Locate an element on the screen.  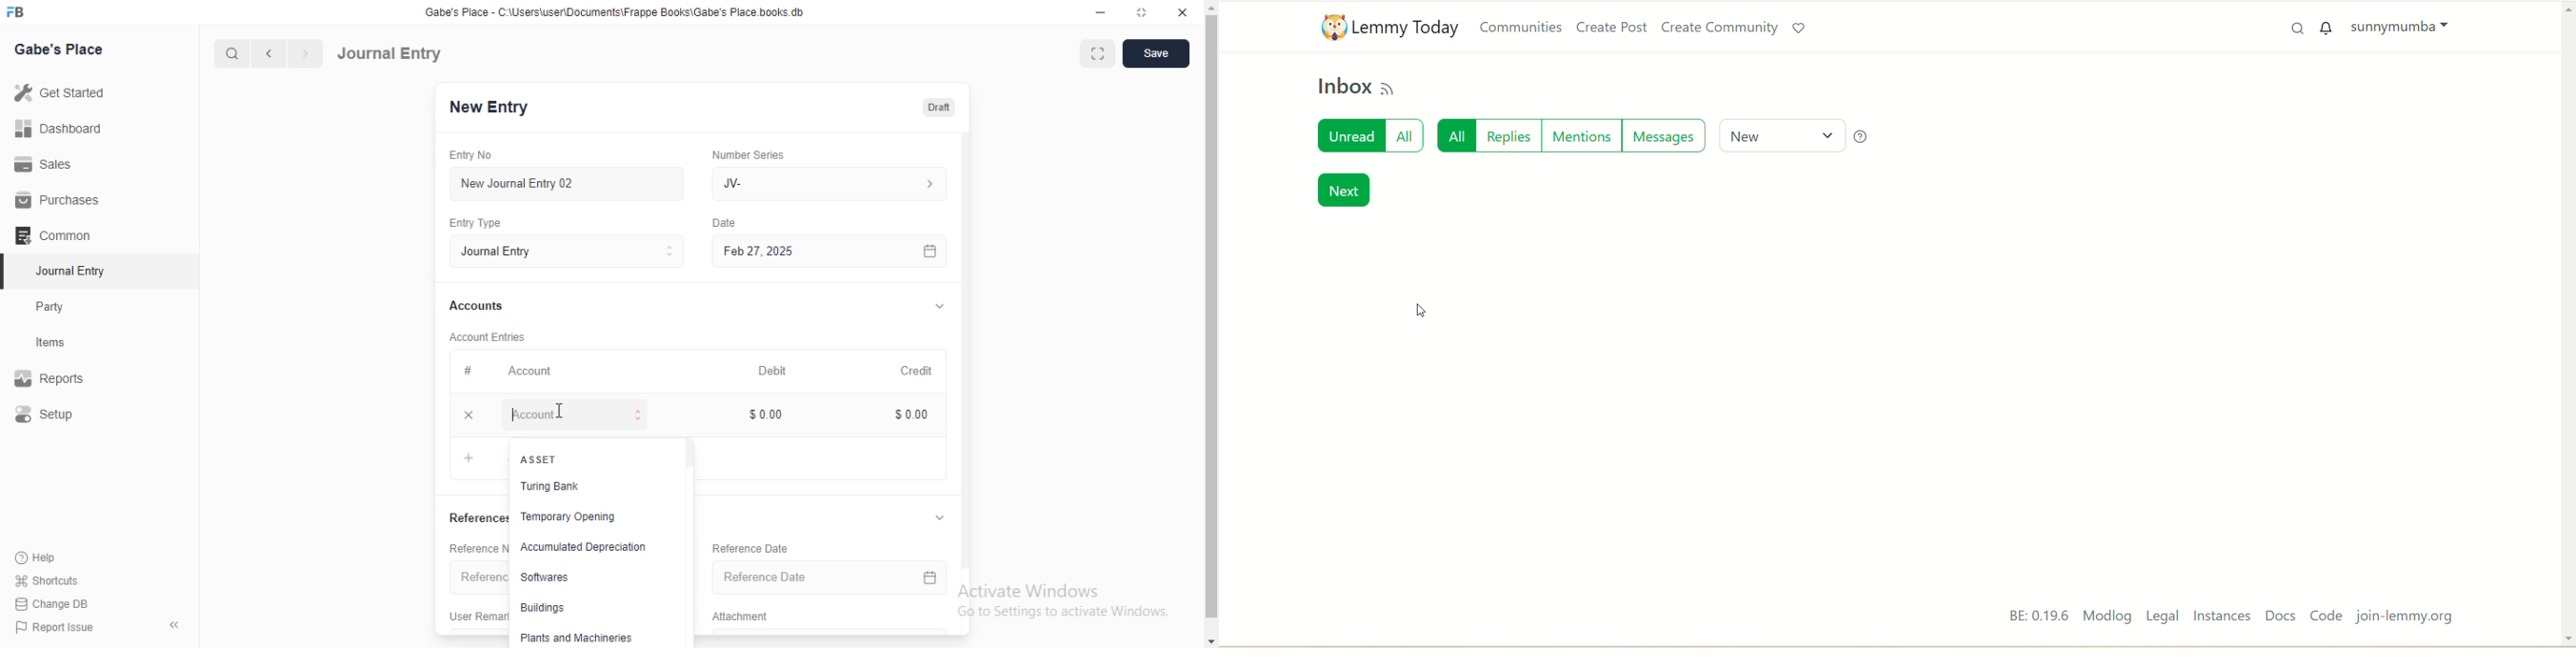
lemmy today logo and name is located at coordinates (1388, 25).